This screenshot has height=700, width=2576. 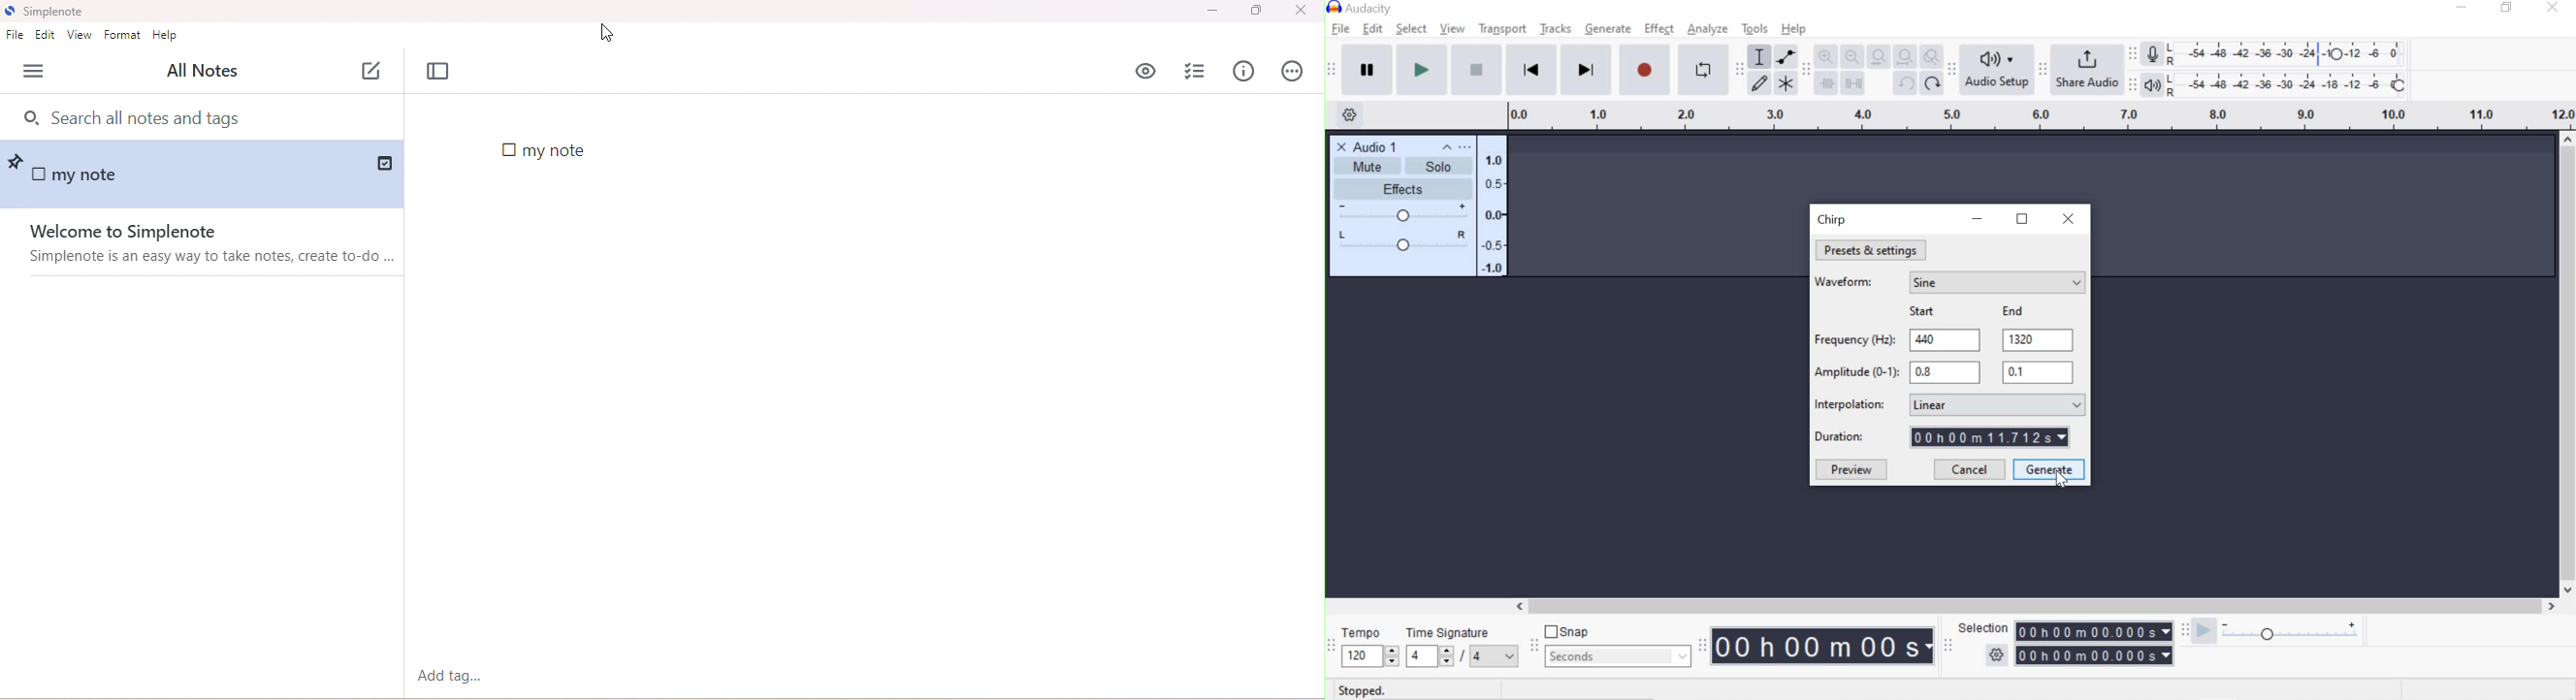 I want to click on view, so click(x=1453, y=29).